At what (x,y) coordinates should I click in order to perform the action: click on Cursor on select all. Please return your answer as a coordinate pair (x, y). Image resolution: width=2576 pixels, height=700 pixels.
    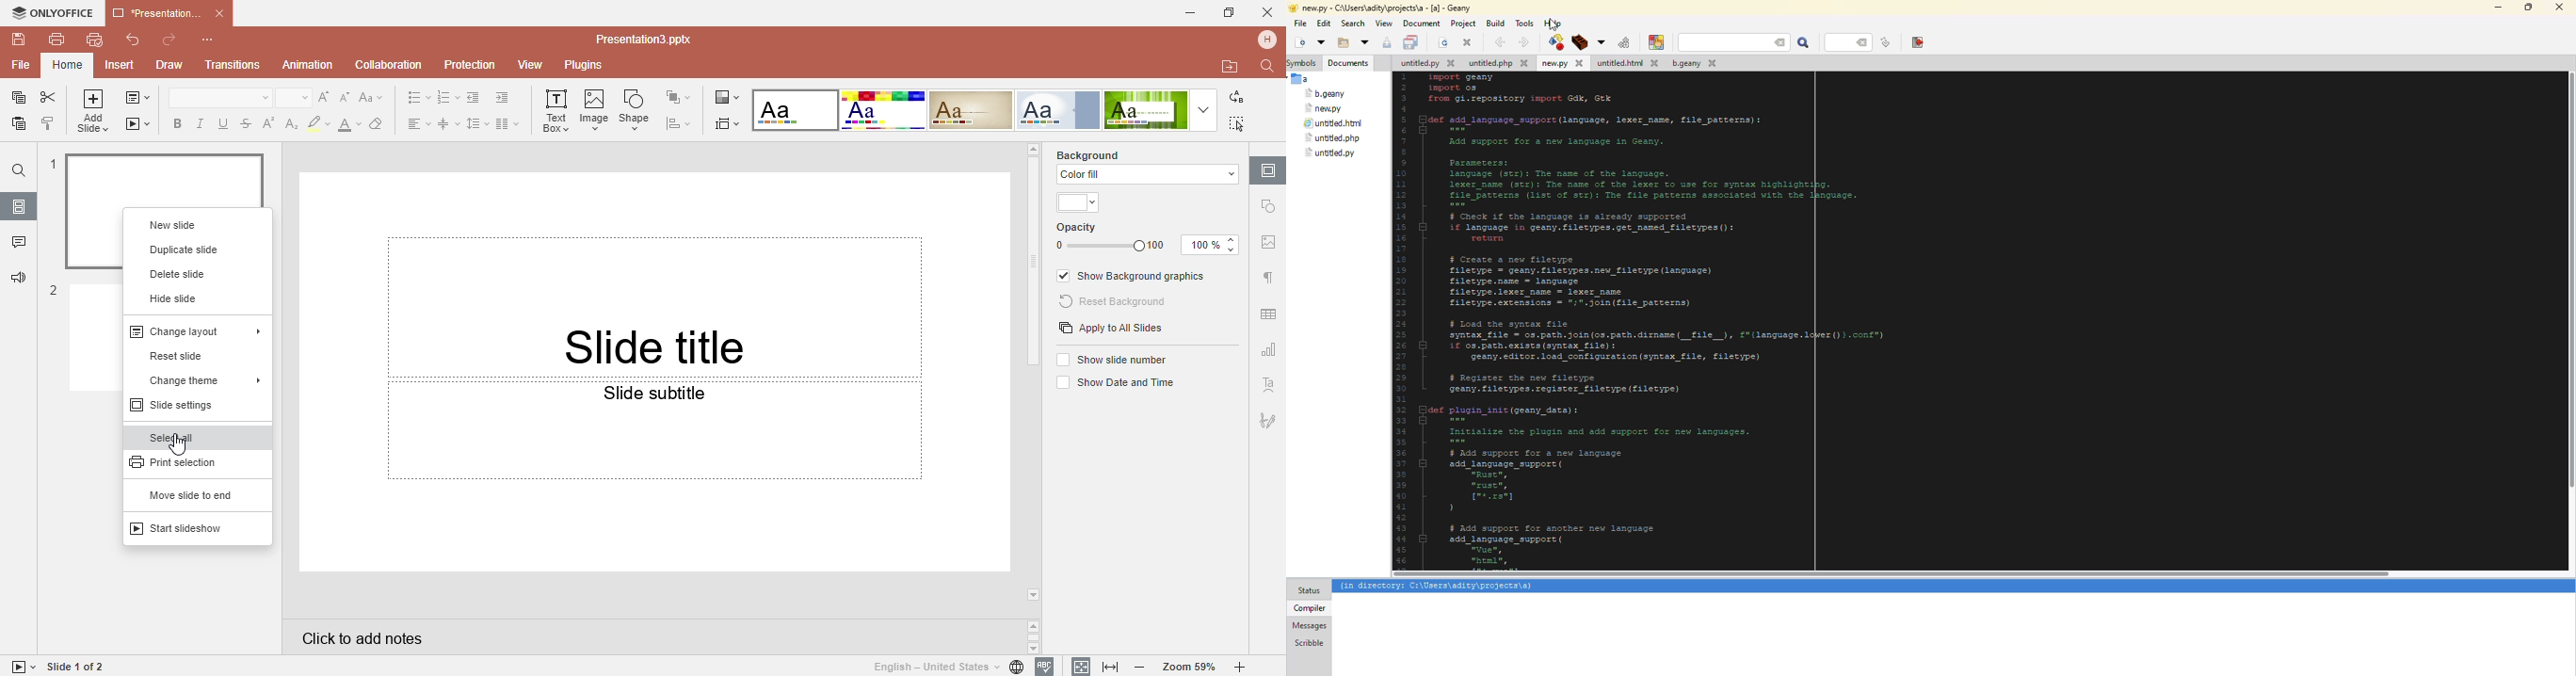
    Looking at the image, I should click on (179, 443).